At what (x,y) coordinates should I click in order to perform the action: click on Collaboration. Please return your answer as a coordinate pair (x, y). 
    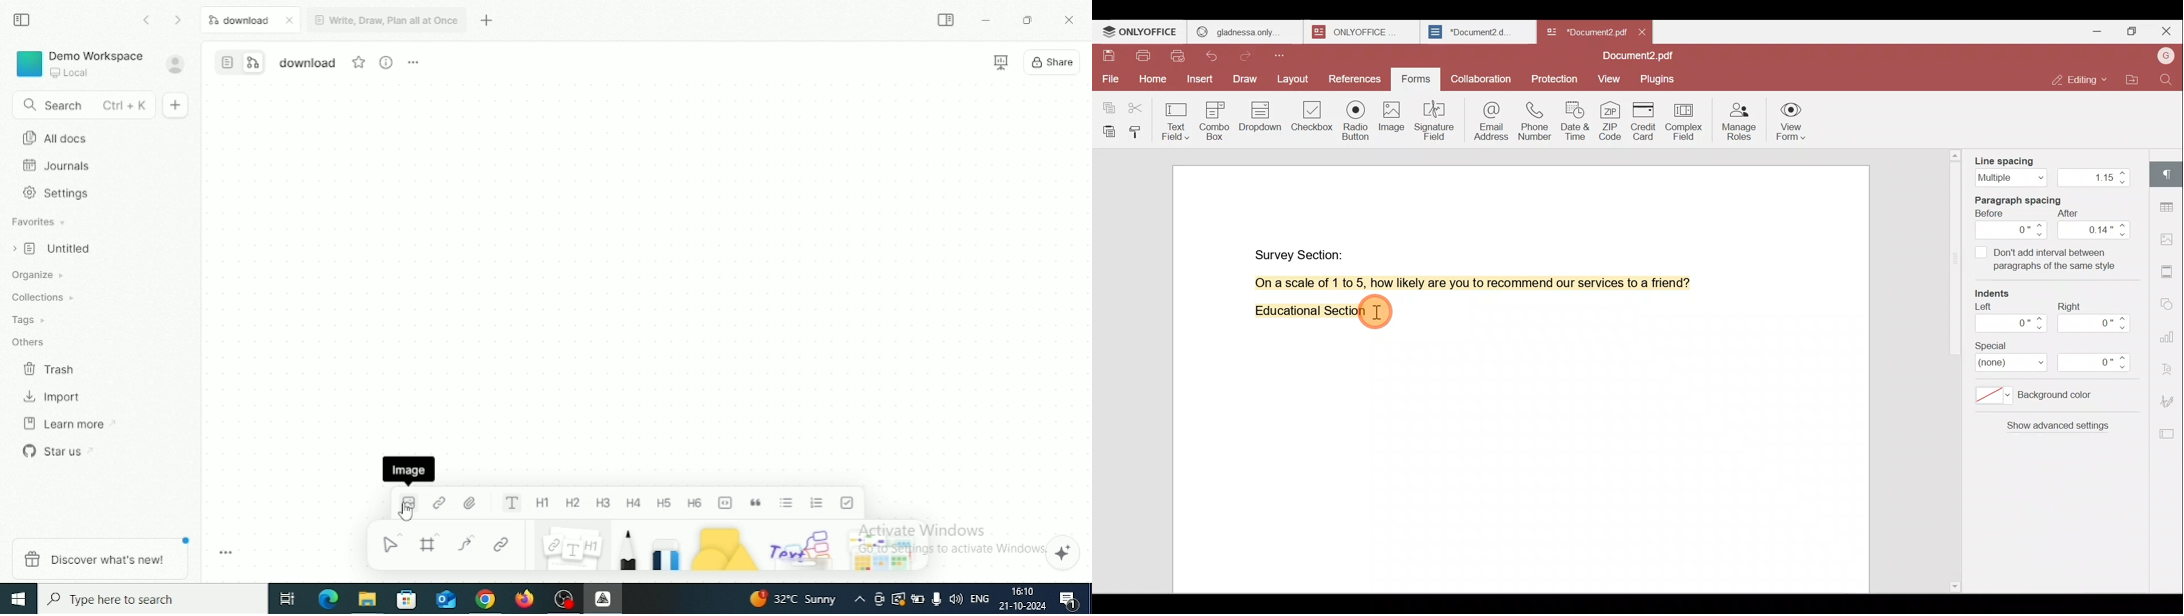
    Looking at the image, I should click on (1480, 78).